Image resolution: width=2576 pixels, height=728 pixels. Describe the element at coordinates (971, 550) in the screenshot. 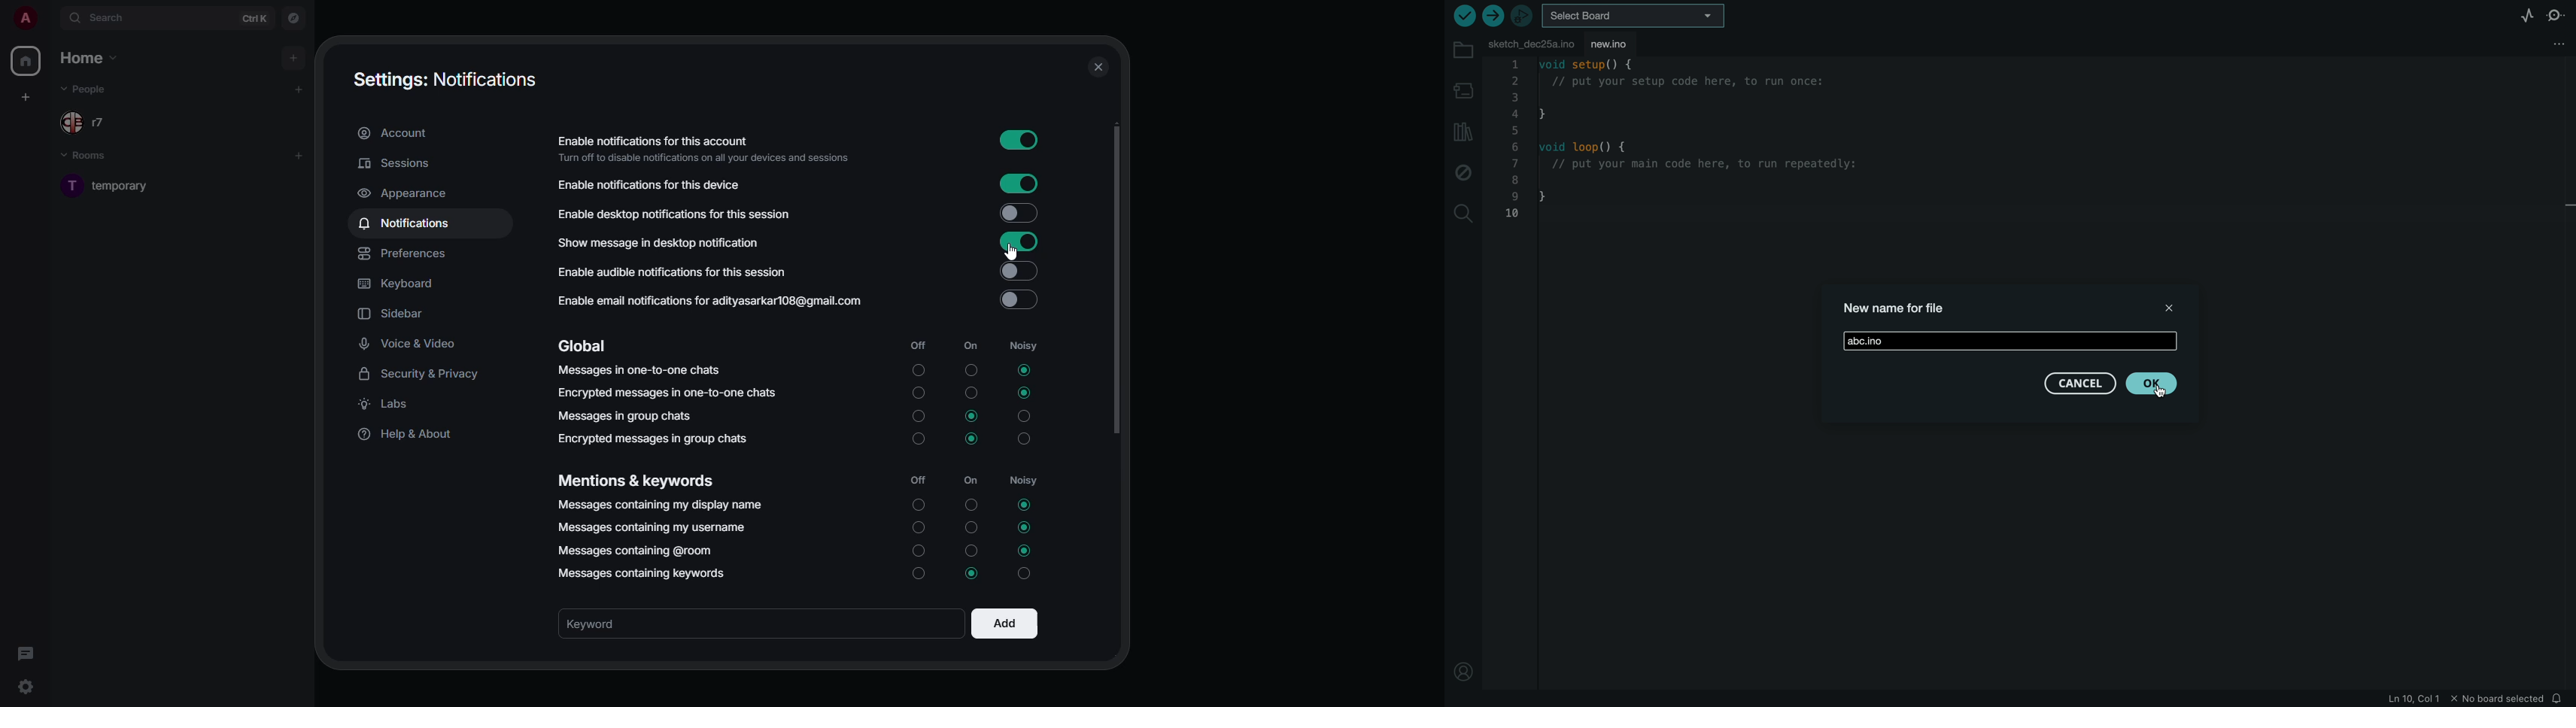

I see `On Unselected` at that location.